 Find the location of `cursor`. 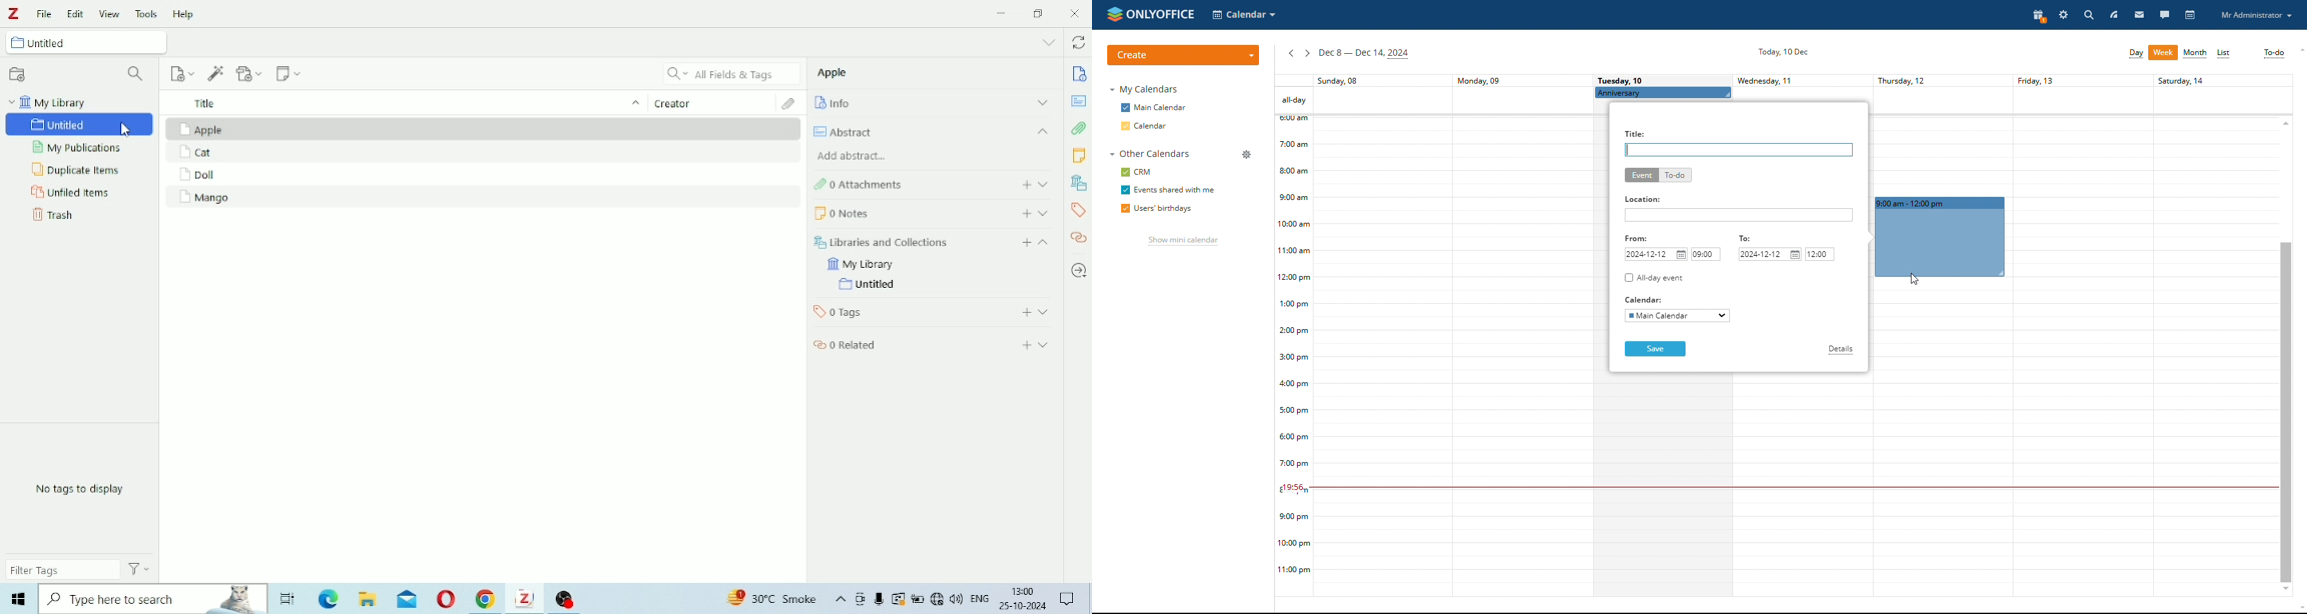

cursor is located at coordinates (125, 128).